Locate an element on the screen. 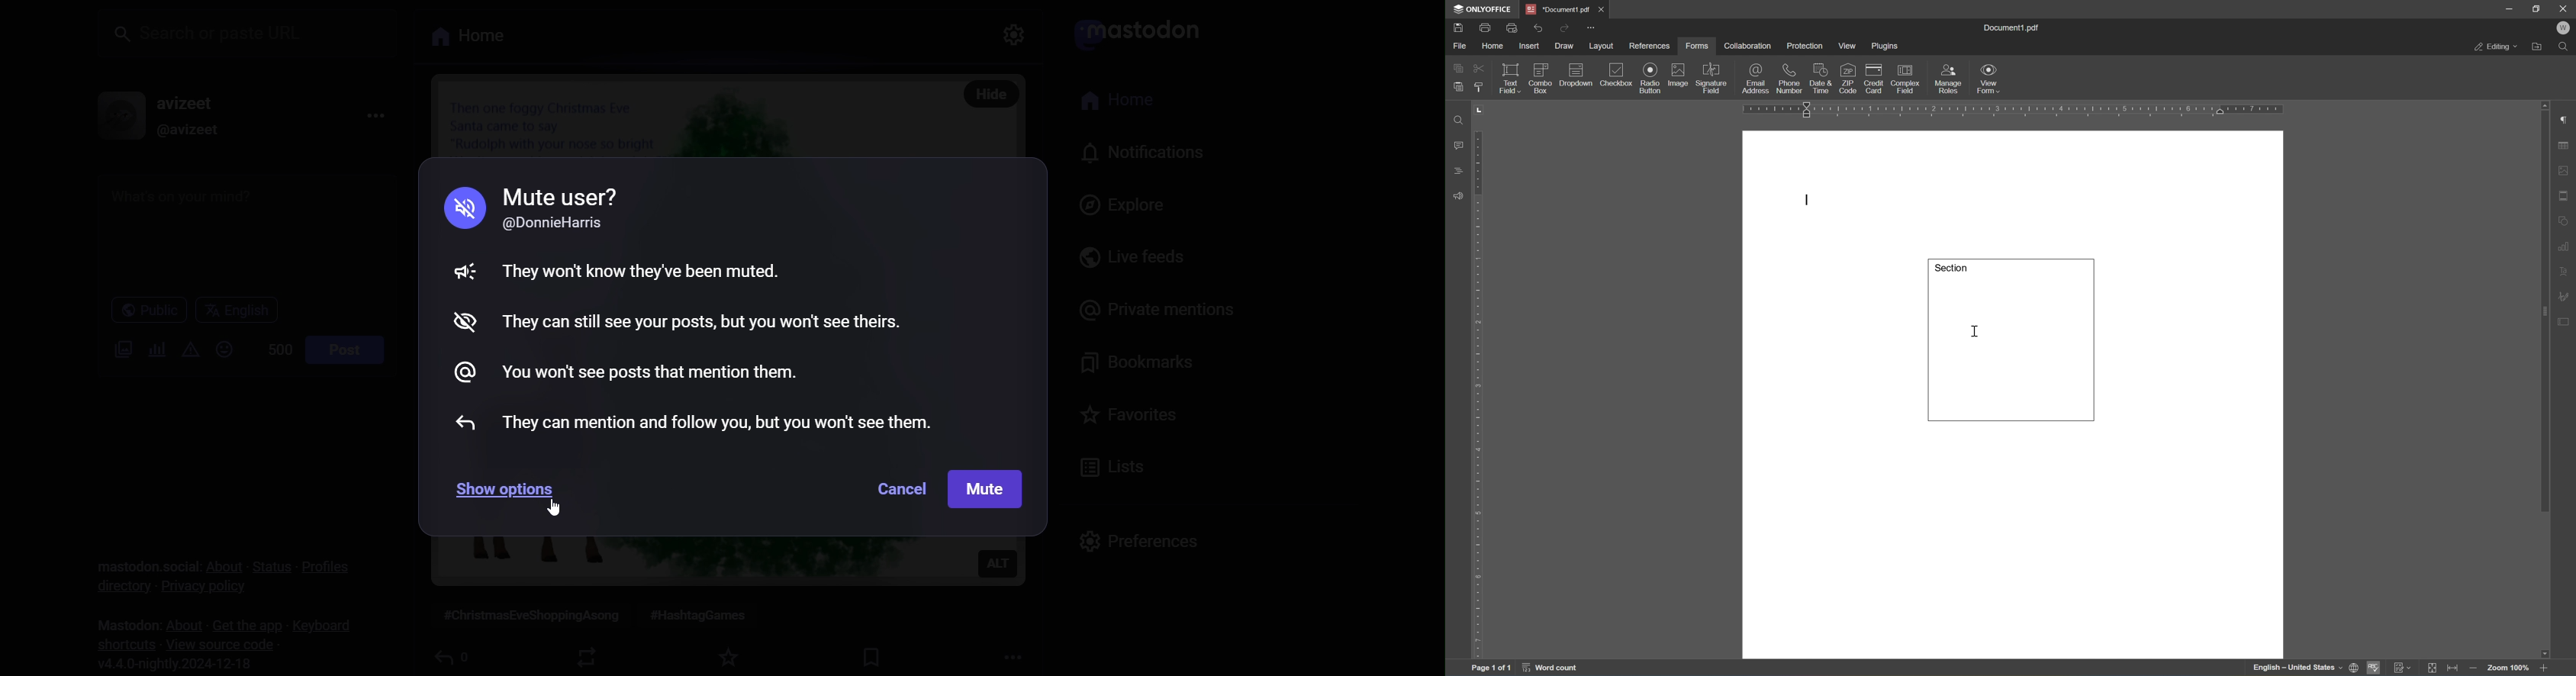  word count is located at coordinates (1558, 669).